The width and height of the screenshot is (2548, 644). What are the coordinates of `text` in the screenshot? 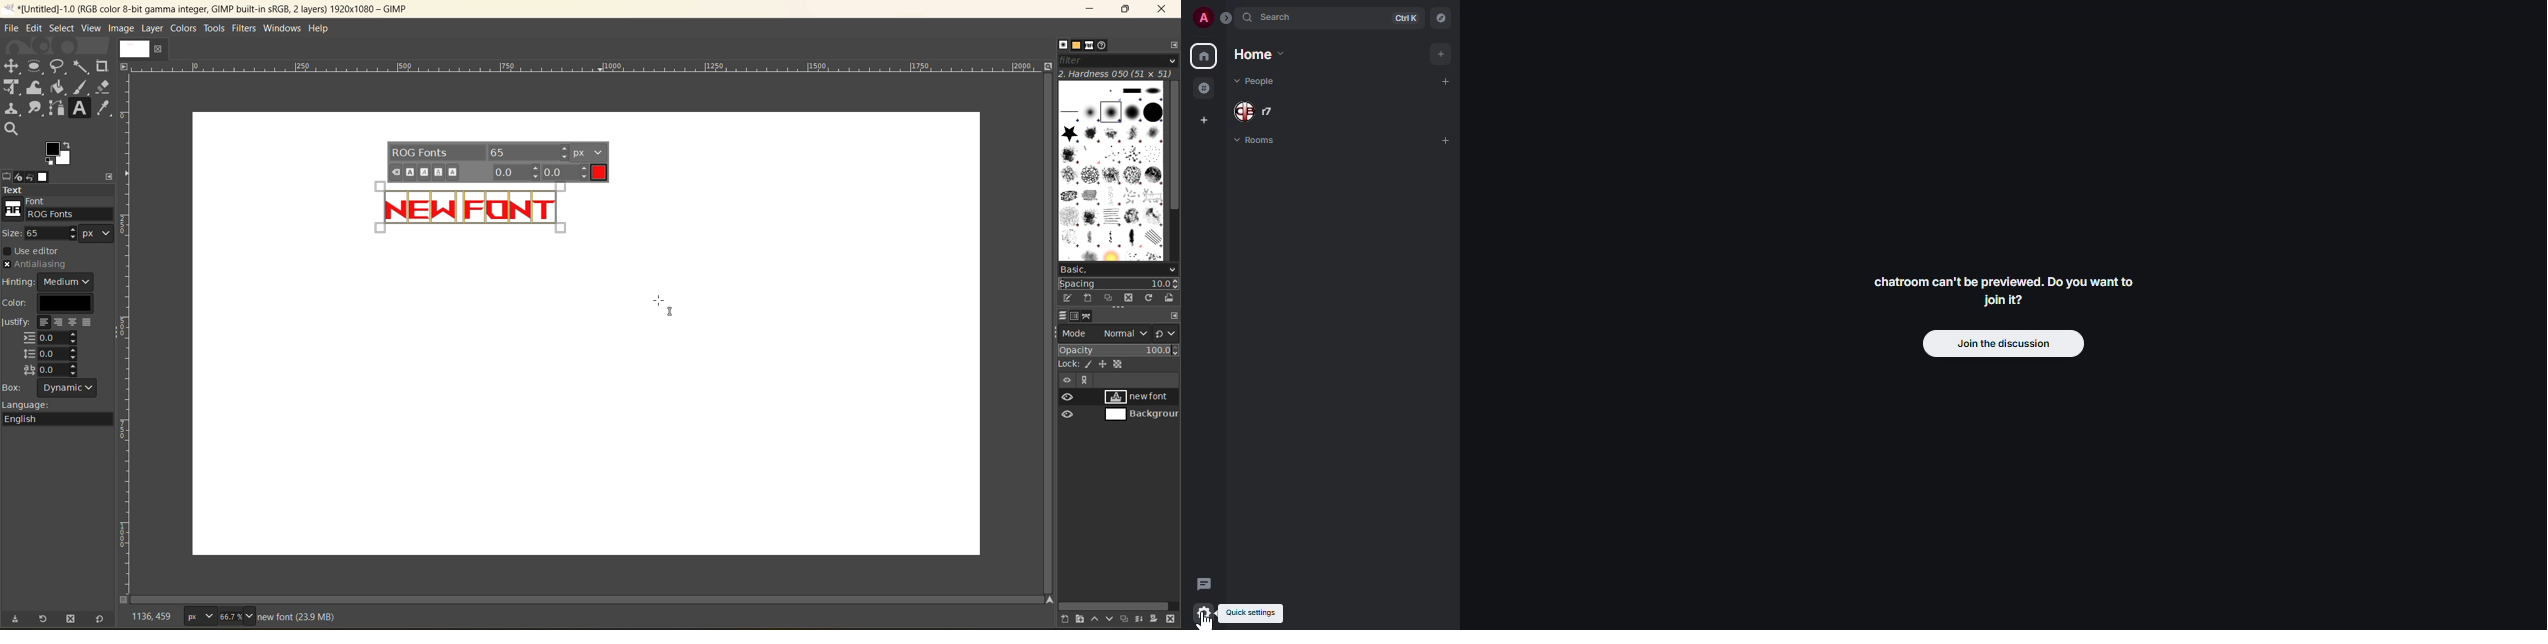 It's located at (57, 190).